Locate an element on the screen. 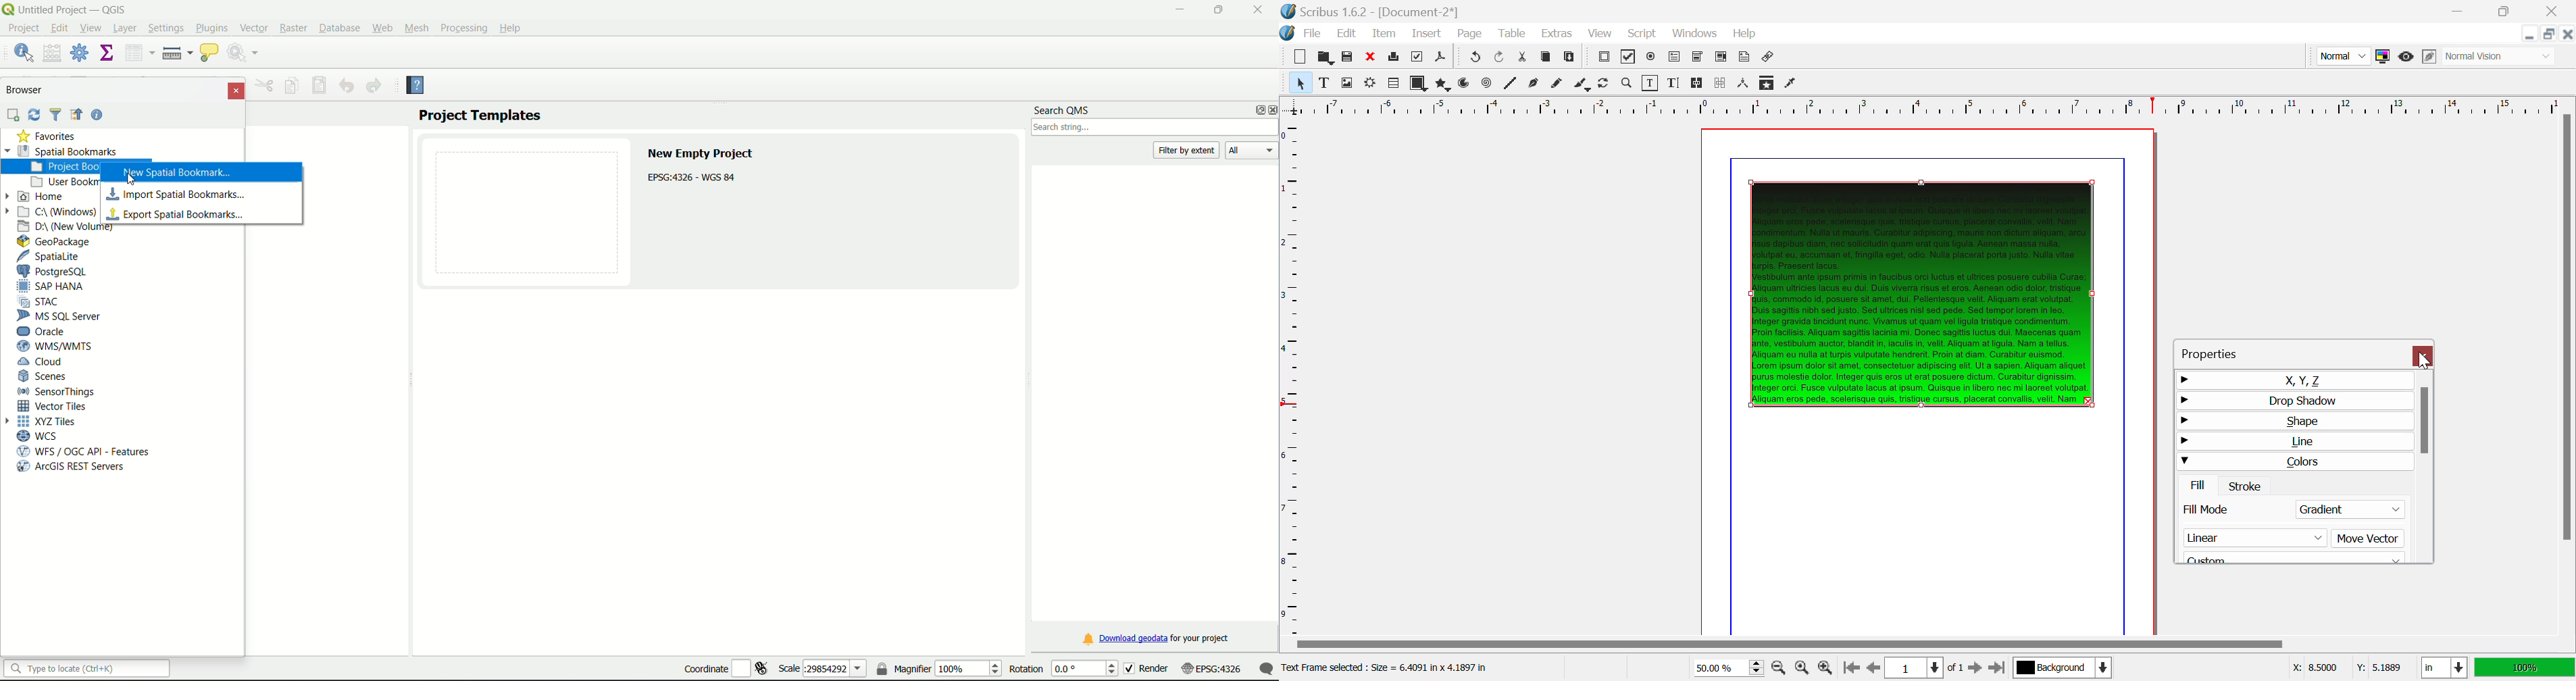 This screenshot has width=2576, height=700. show statistical summary is located at coordinates (105, 53).